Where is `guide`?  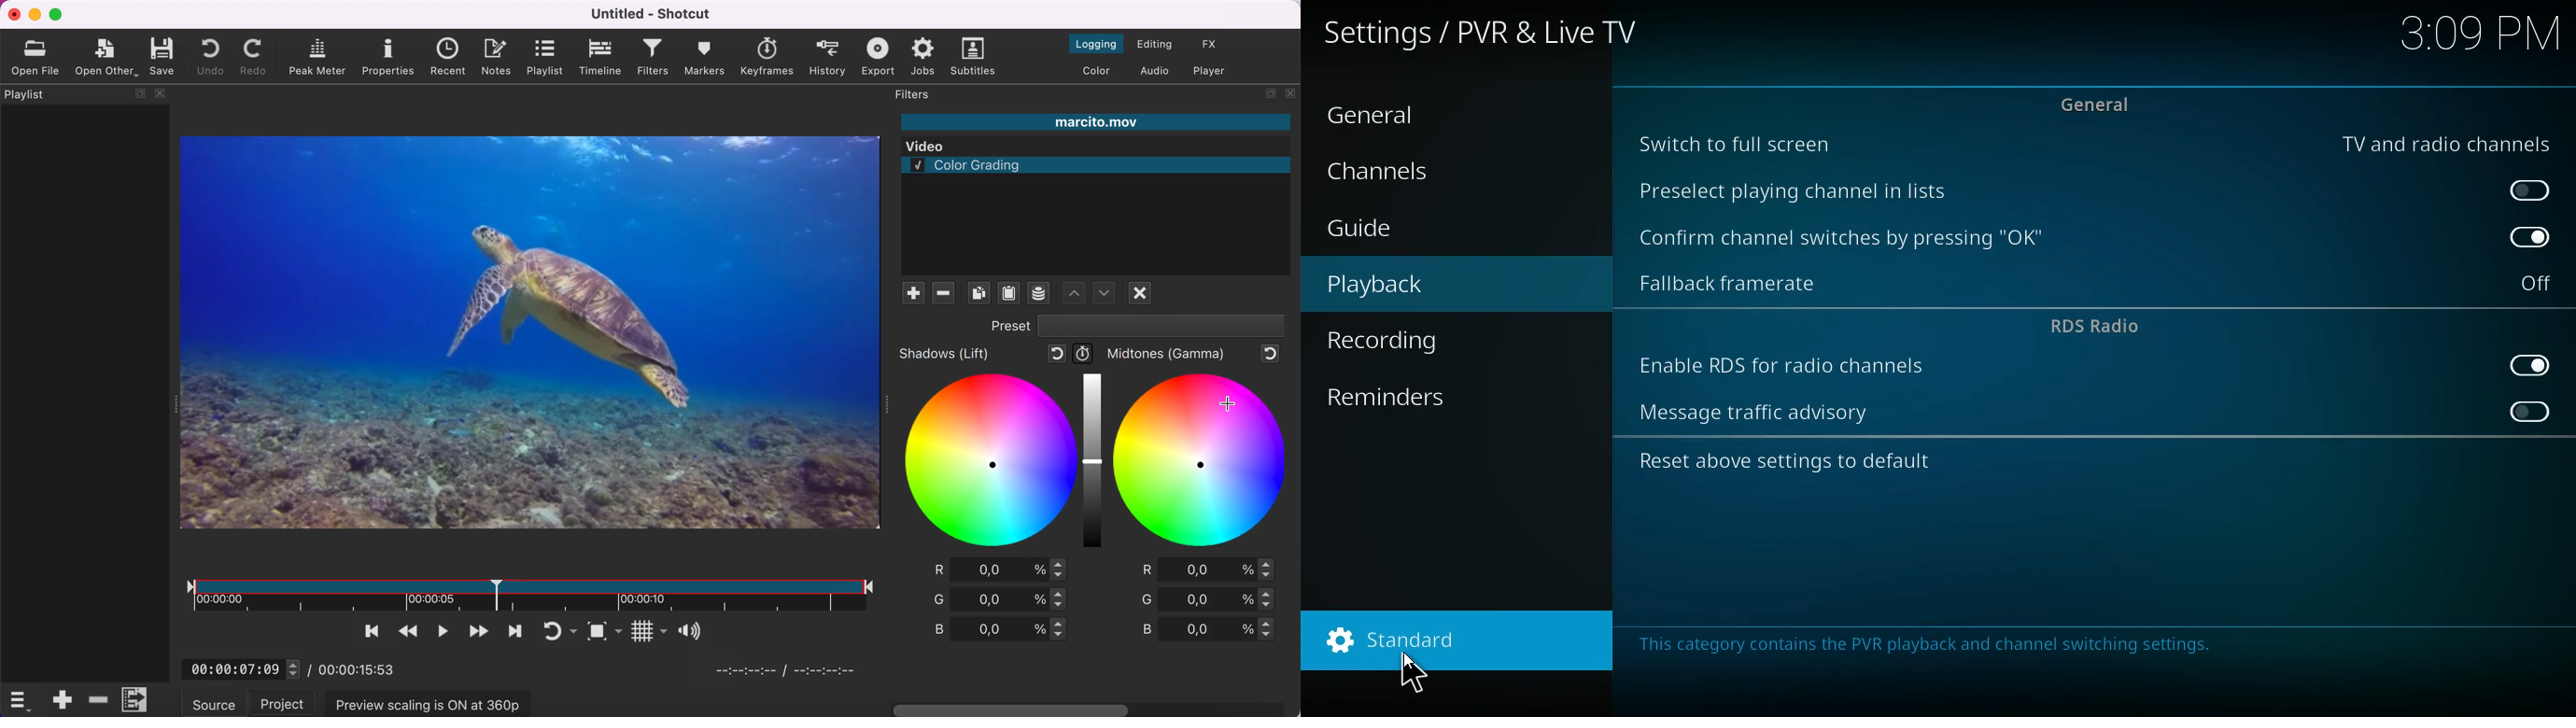
guide is located at coordinates (1415, 231).